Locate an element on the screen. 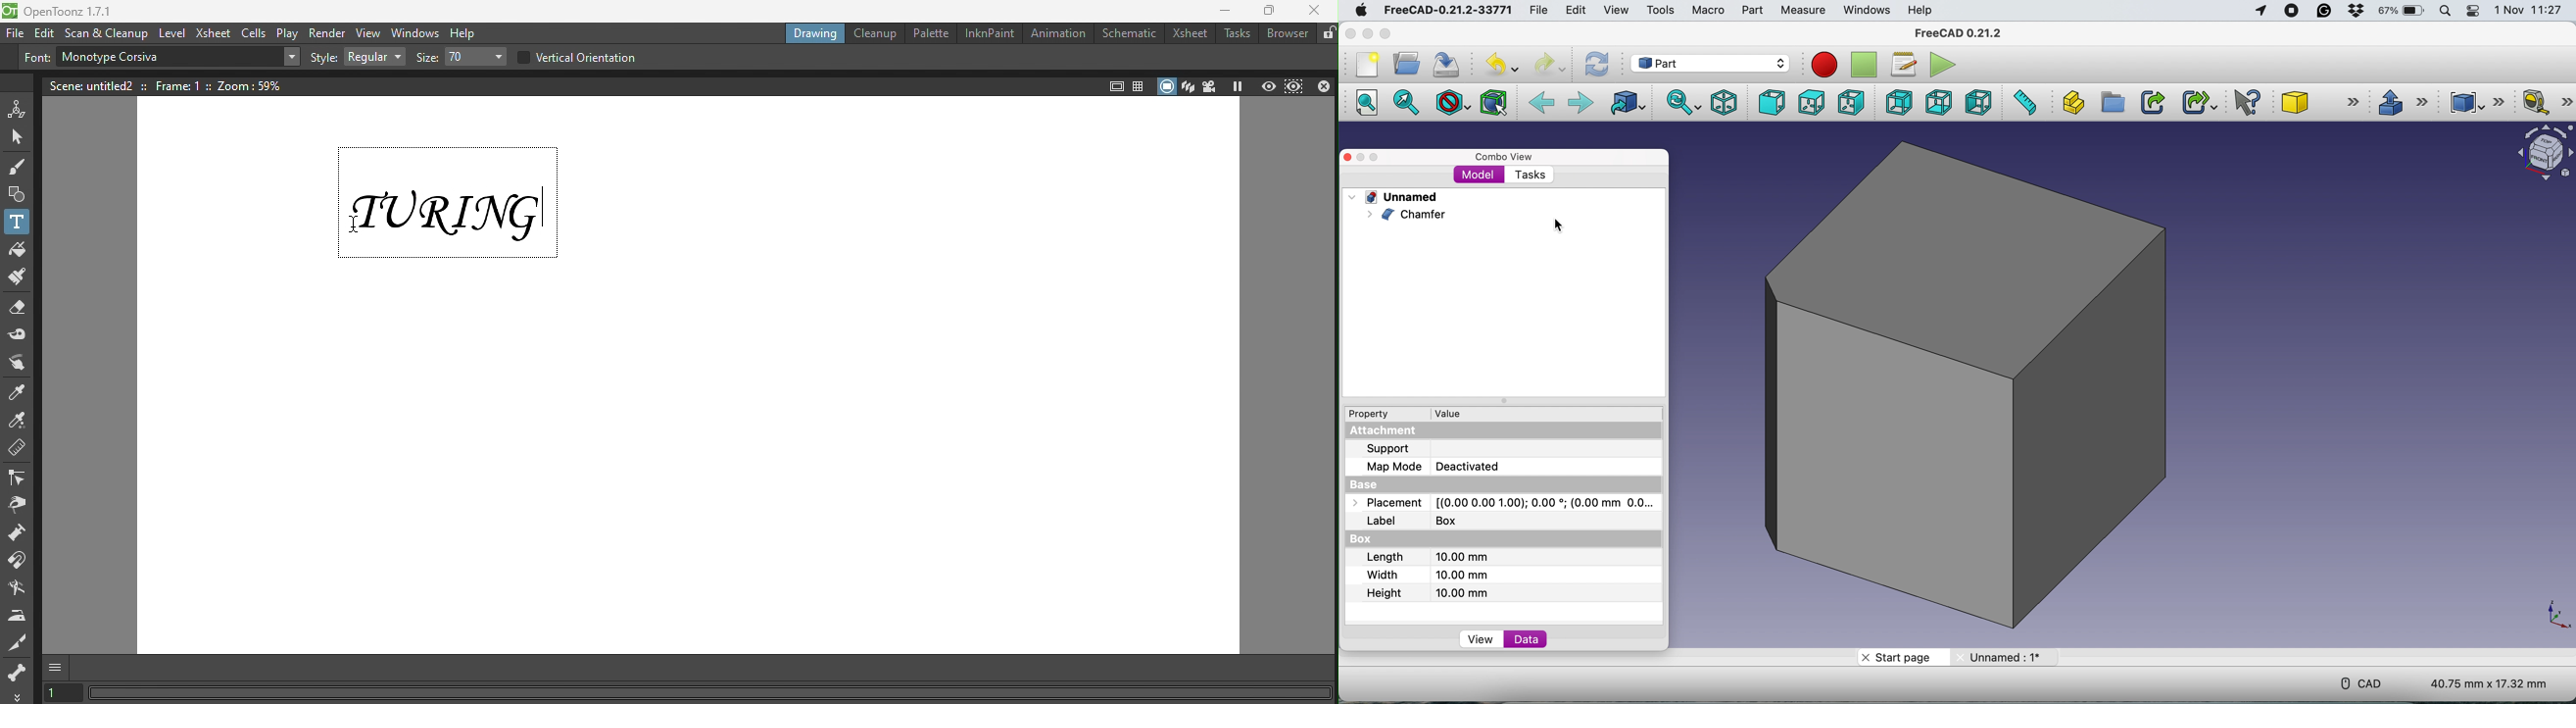 This screenshot has height=728, width=2576. battery is located at coordinates (2402, 12).